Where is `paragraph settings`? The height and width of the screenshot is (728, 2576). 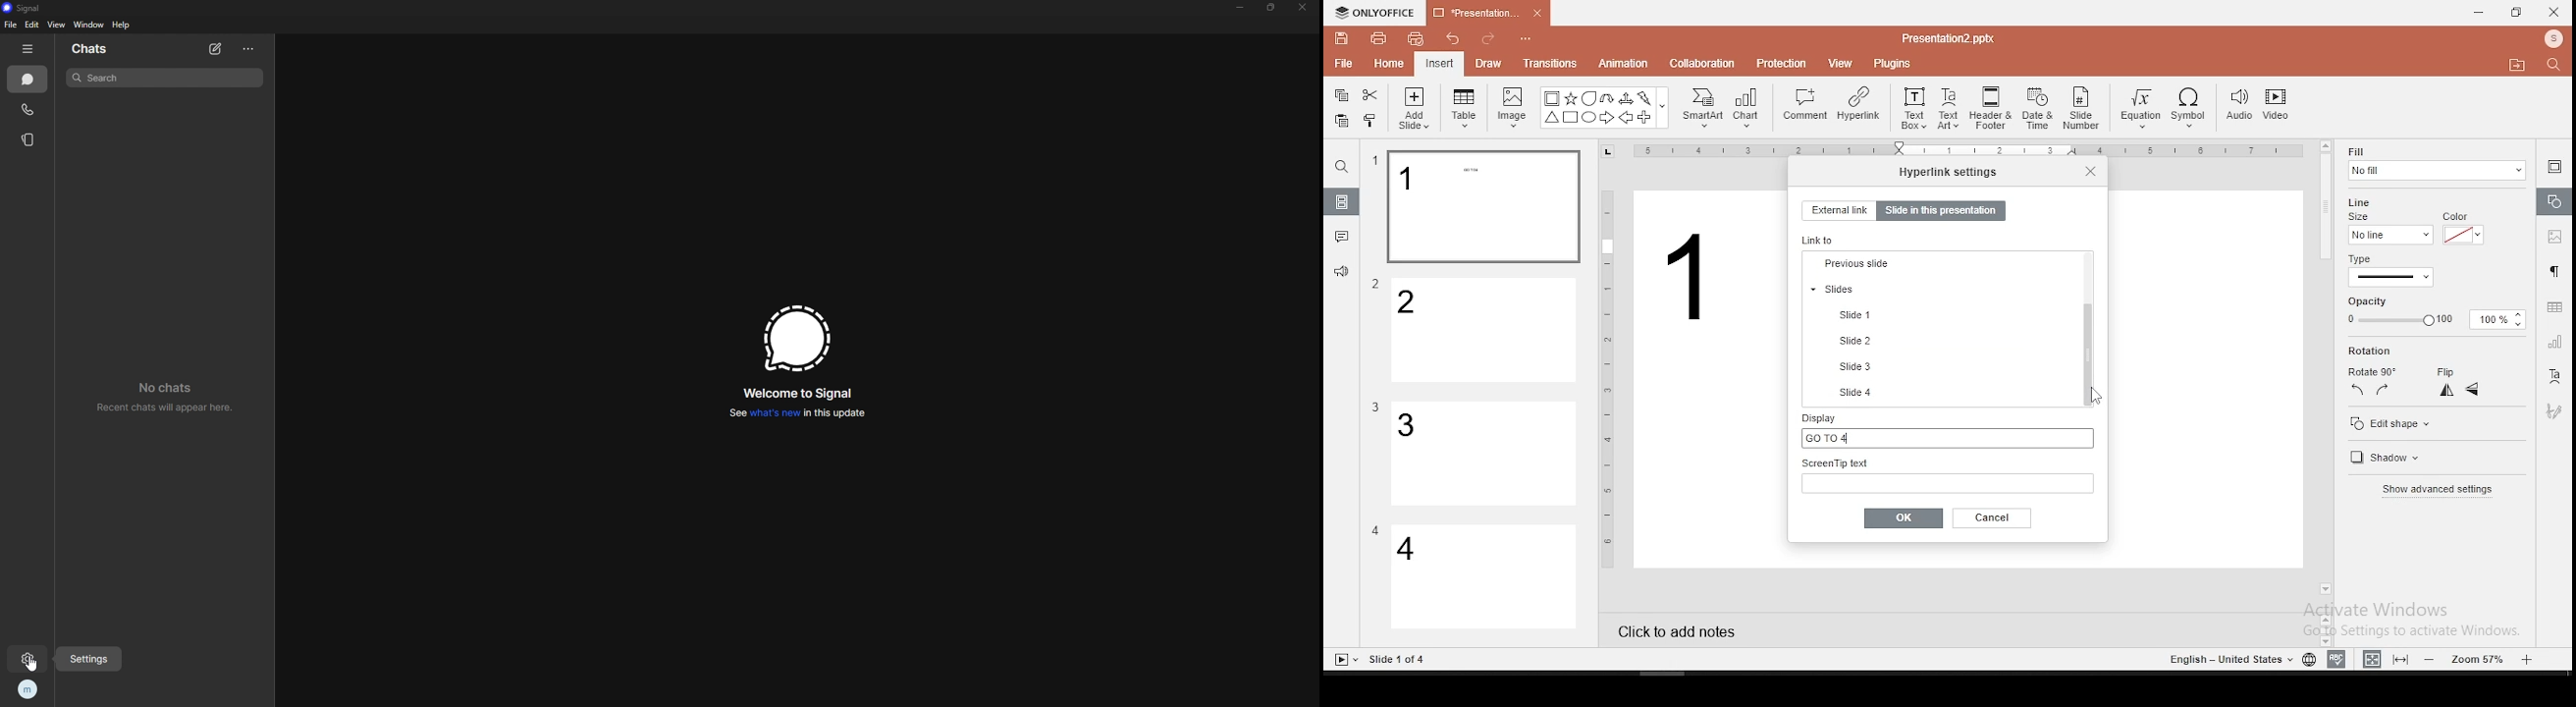
paragraph settings is located at coordinates (2552, 269).